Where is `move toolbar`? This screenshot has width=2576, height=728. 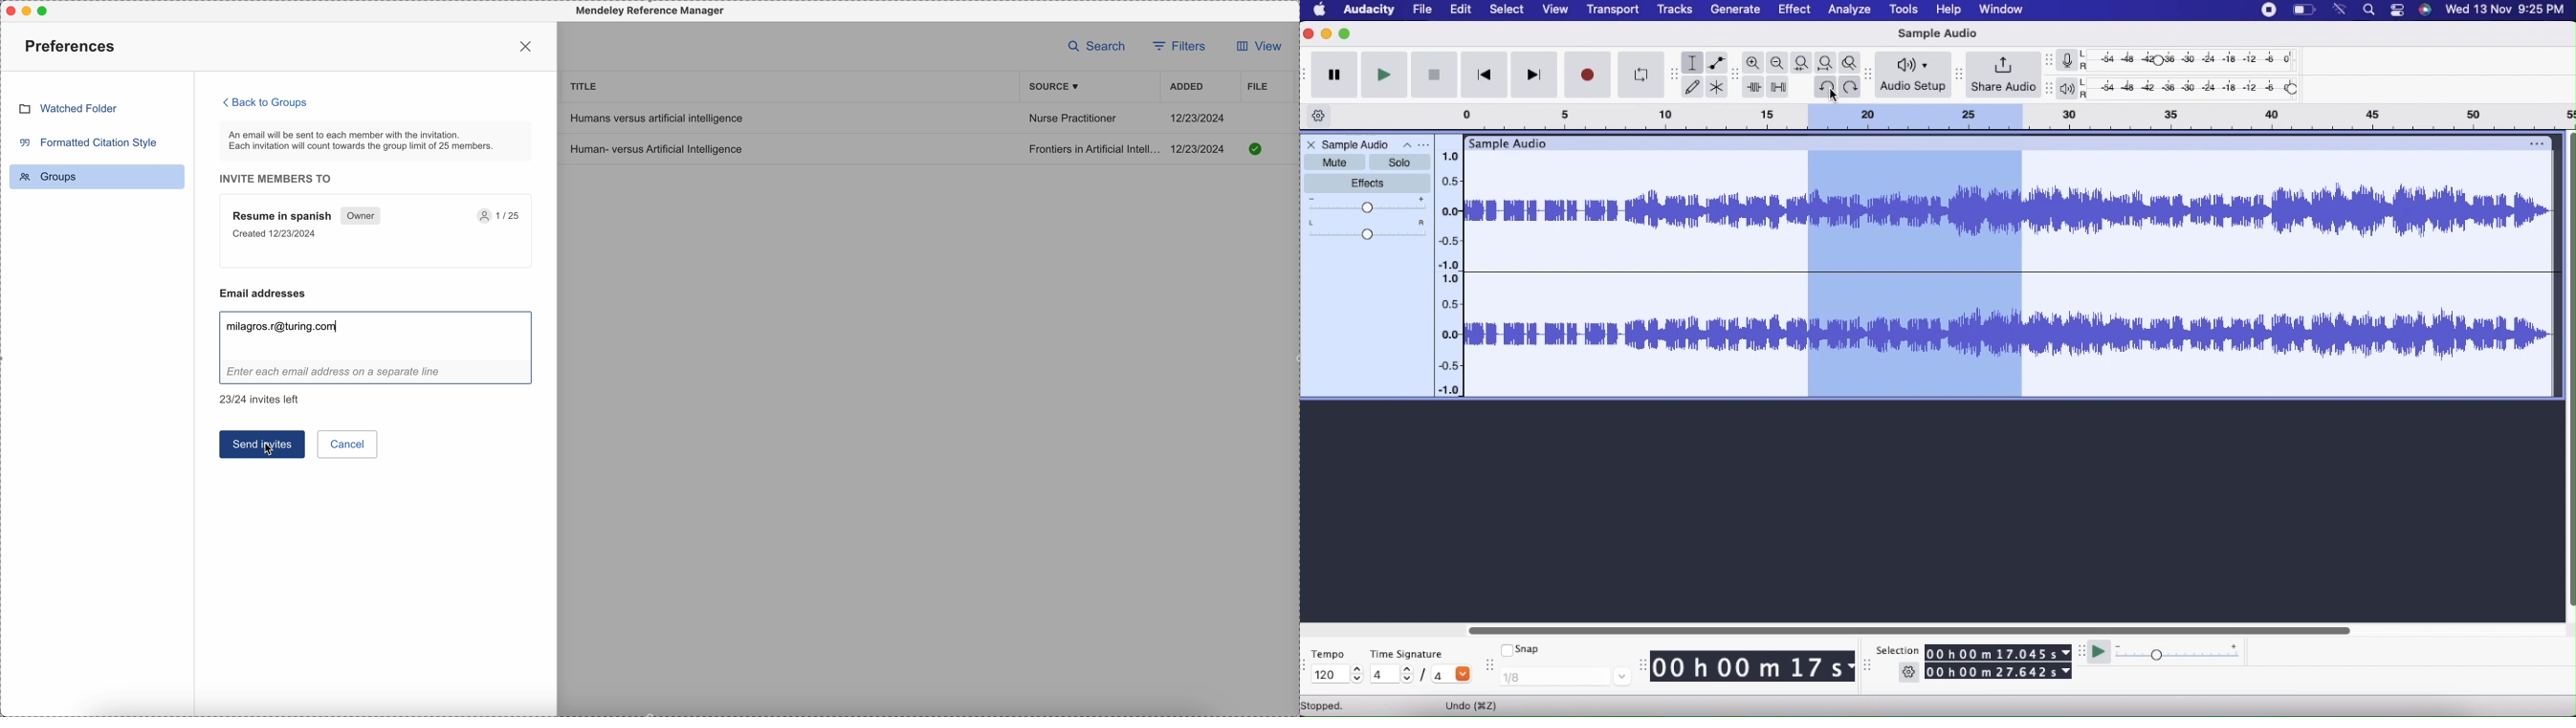 move toolbar is located at coordinates (1487, 664).